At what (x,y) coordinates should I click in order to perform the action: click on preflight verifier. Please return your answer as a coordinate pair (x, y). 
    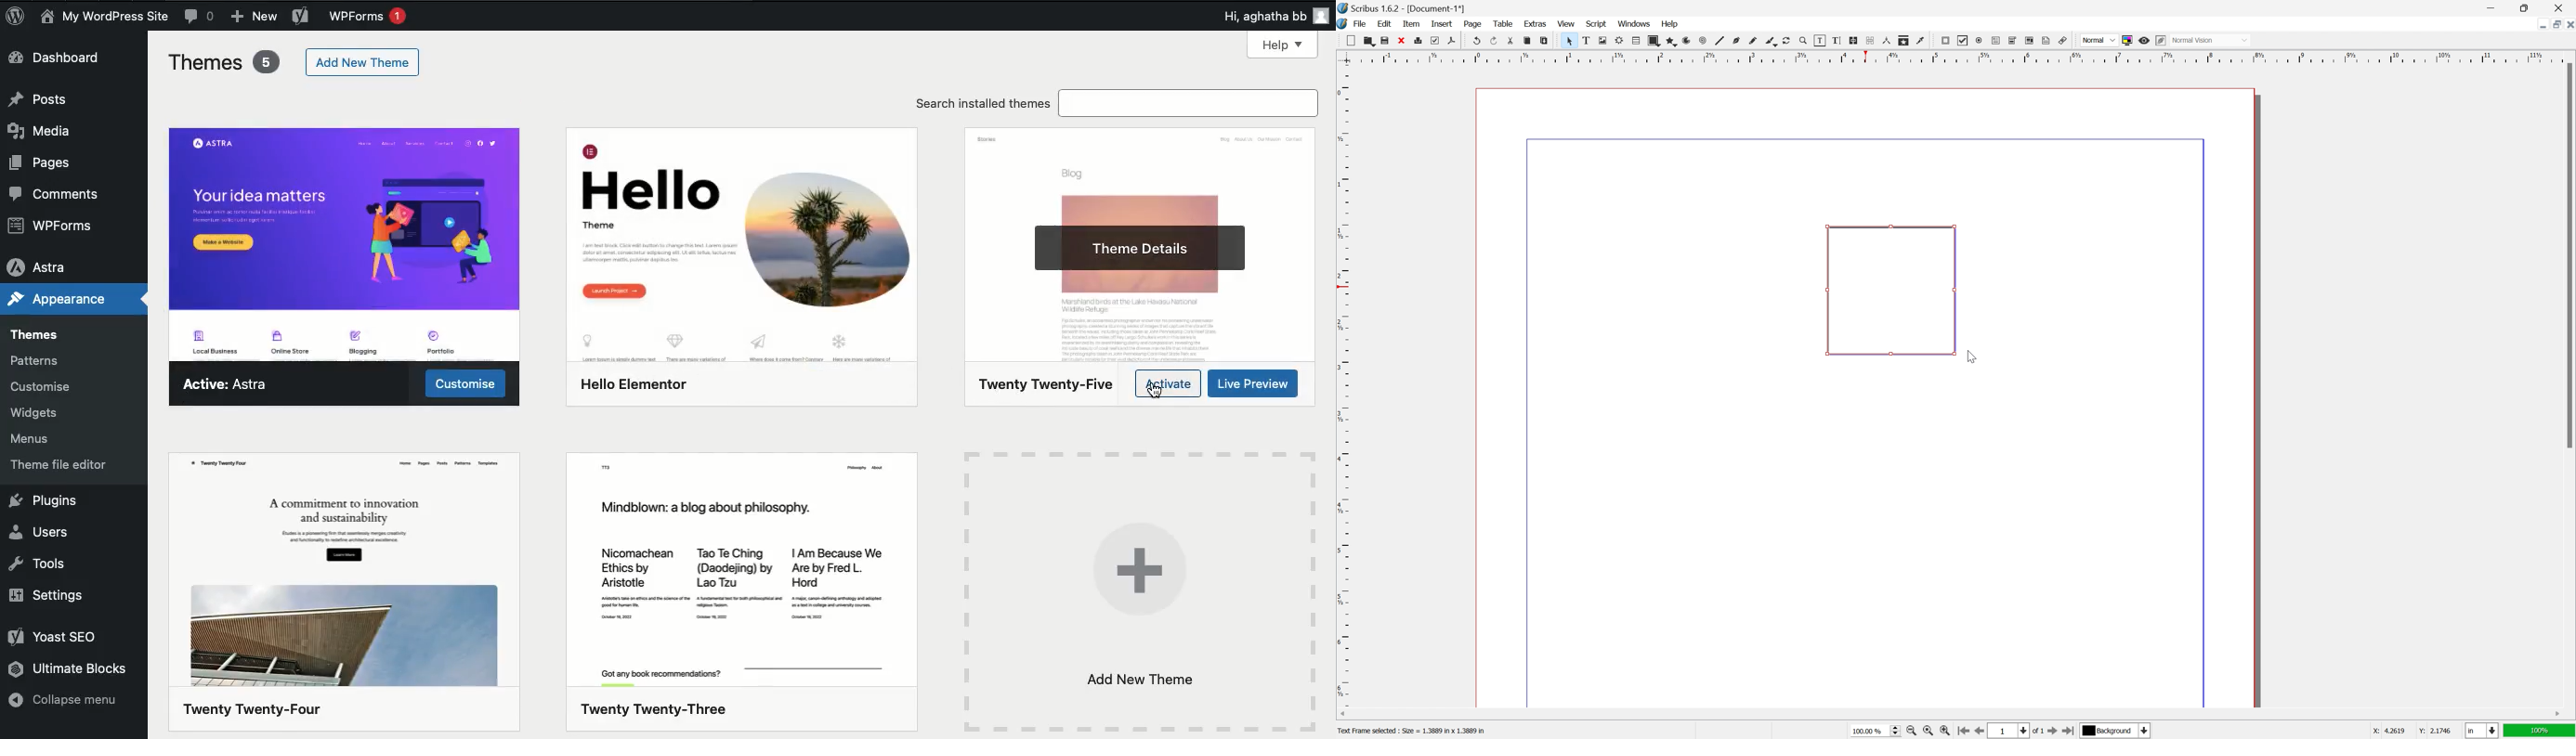
    Looking at the image, I should click on (1435, 40).